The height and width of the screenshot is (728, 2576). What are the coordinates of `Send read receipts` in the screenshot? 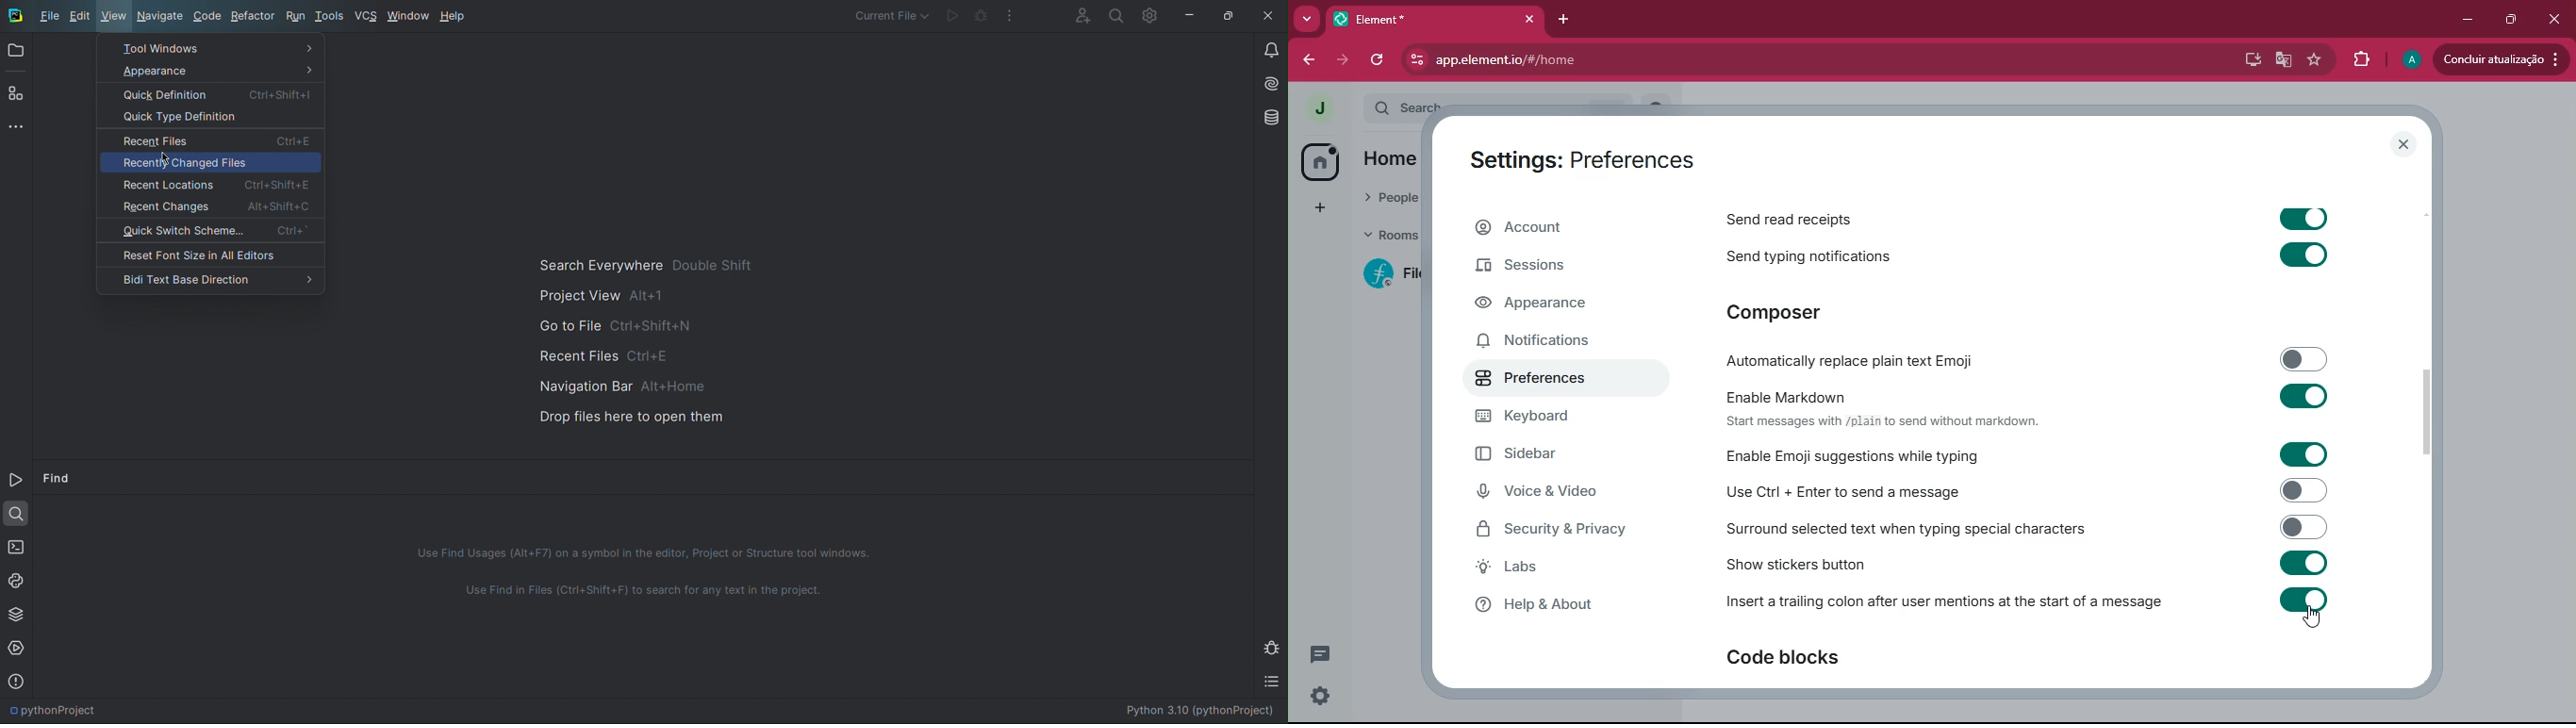 It's located at (2035, 215).